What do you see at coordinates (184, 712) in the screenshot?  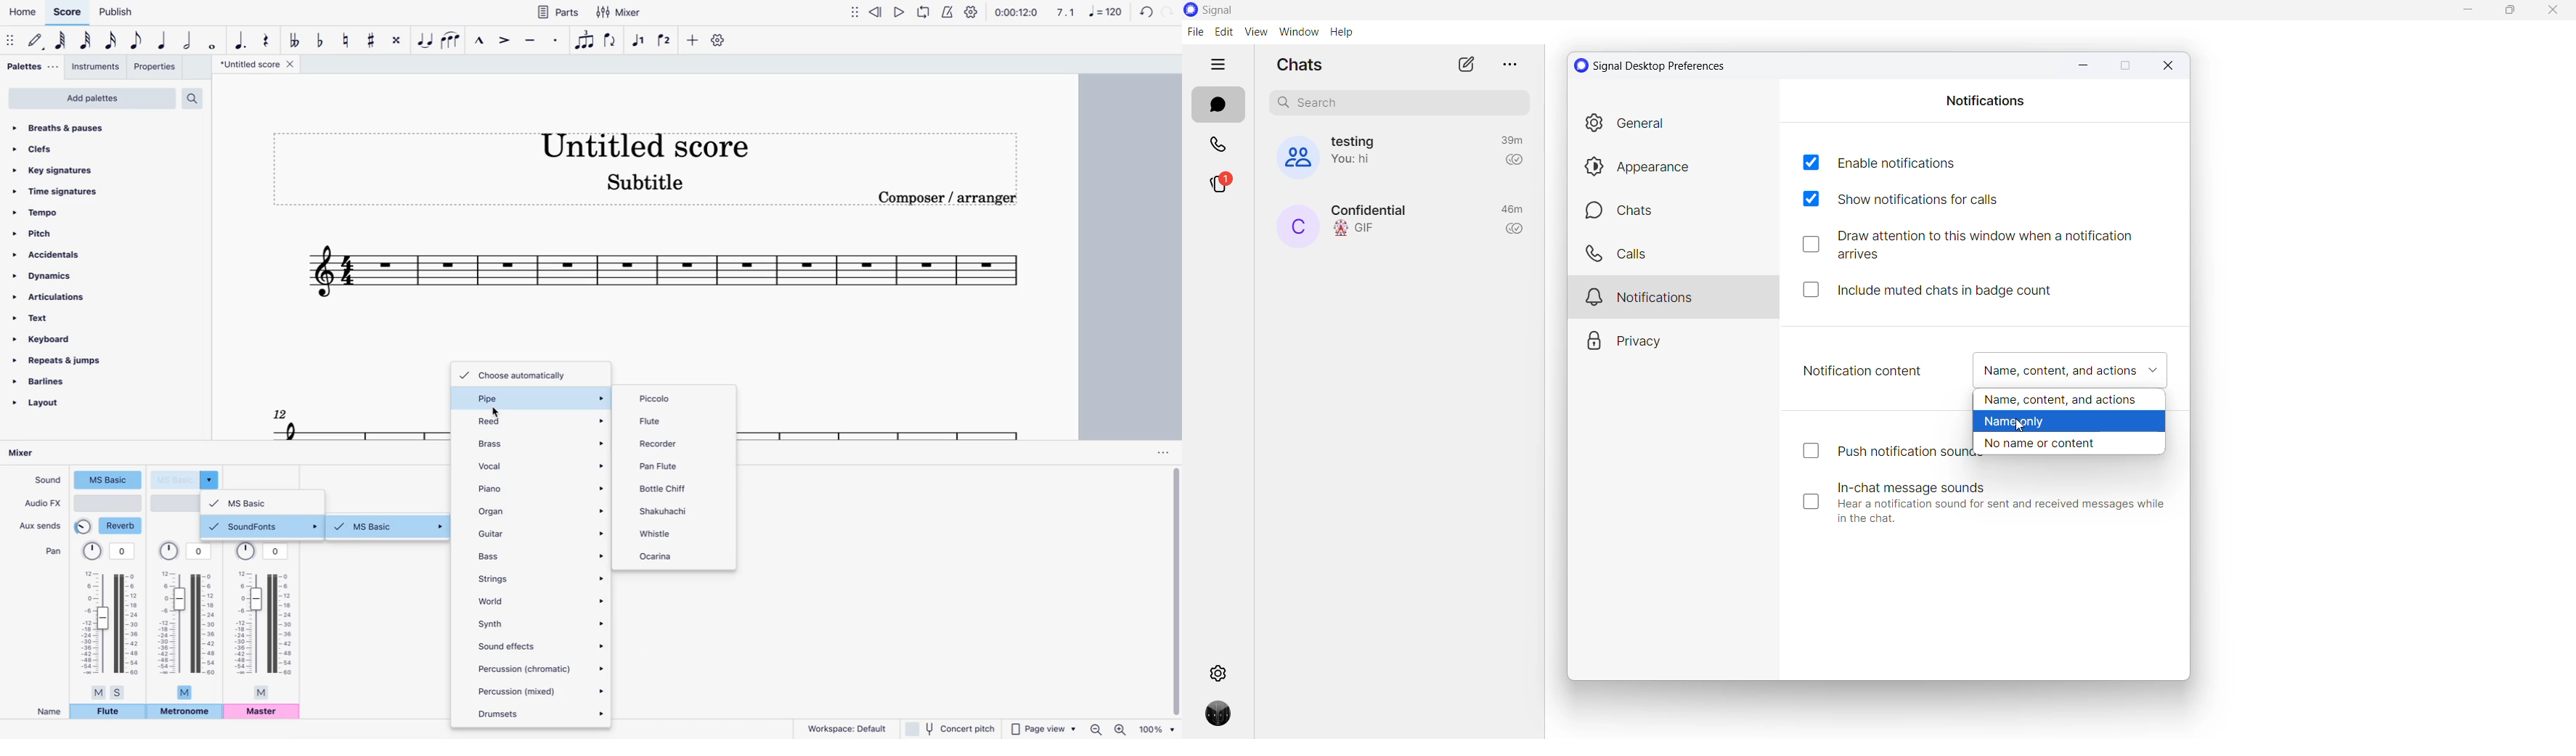 I see `metronome` at bounding box center [184, 712].